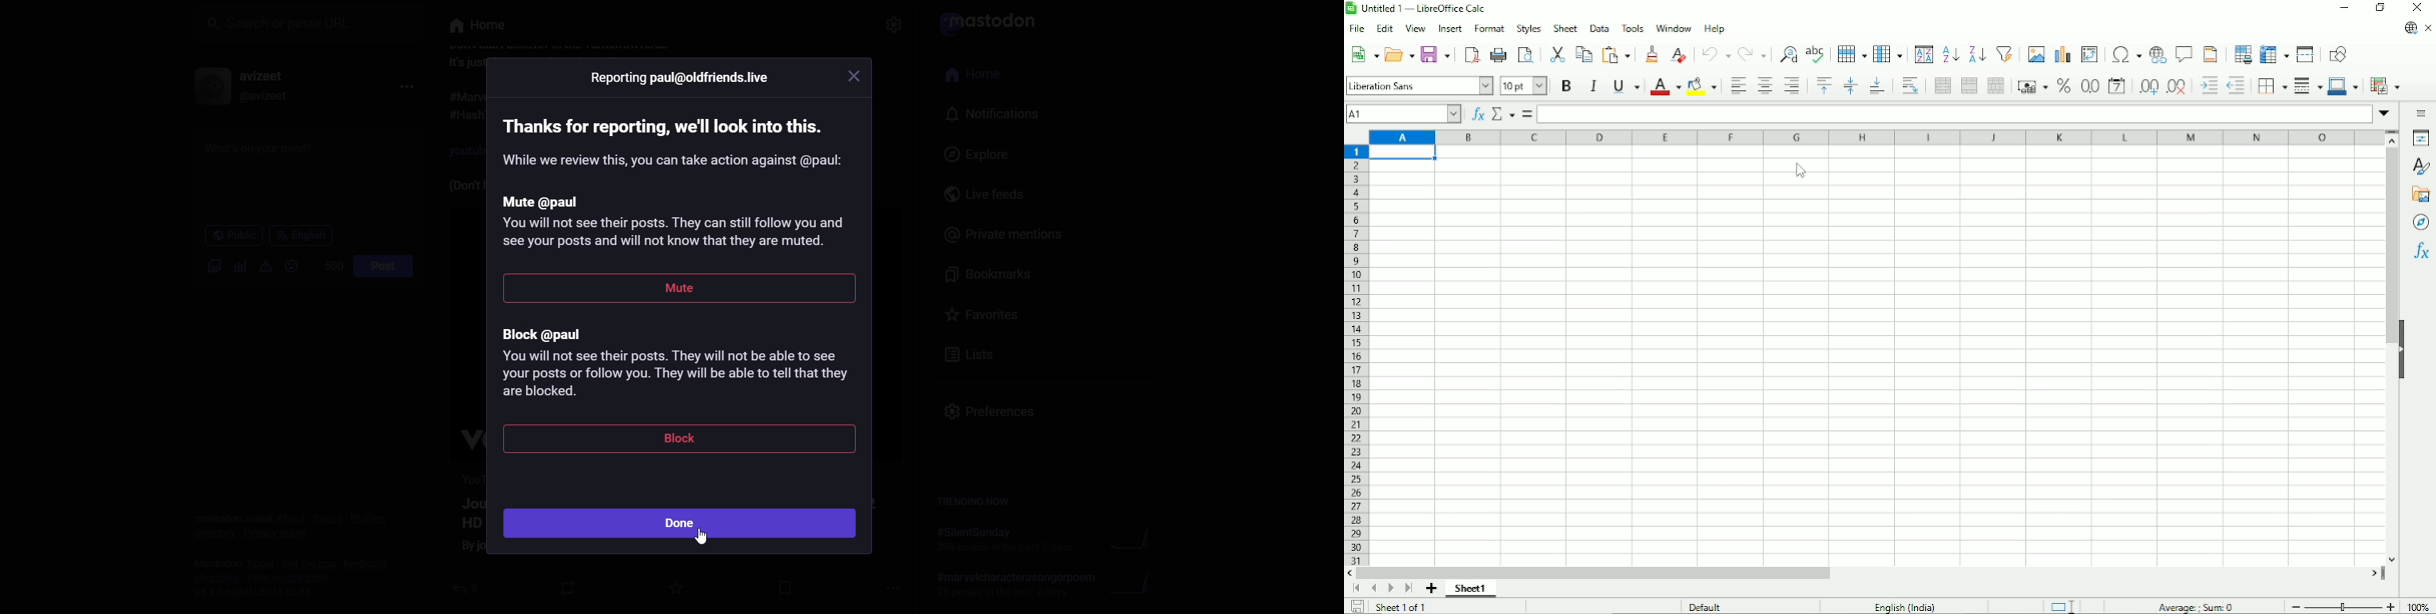 The height and width of the screenshot is (616, 2436). I want to click on Standard selection, so click(2061, 605).